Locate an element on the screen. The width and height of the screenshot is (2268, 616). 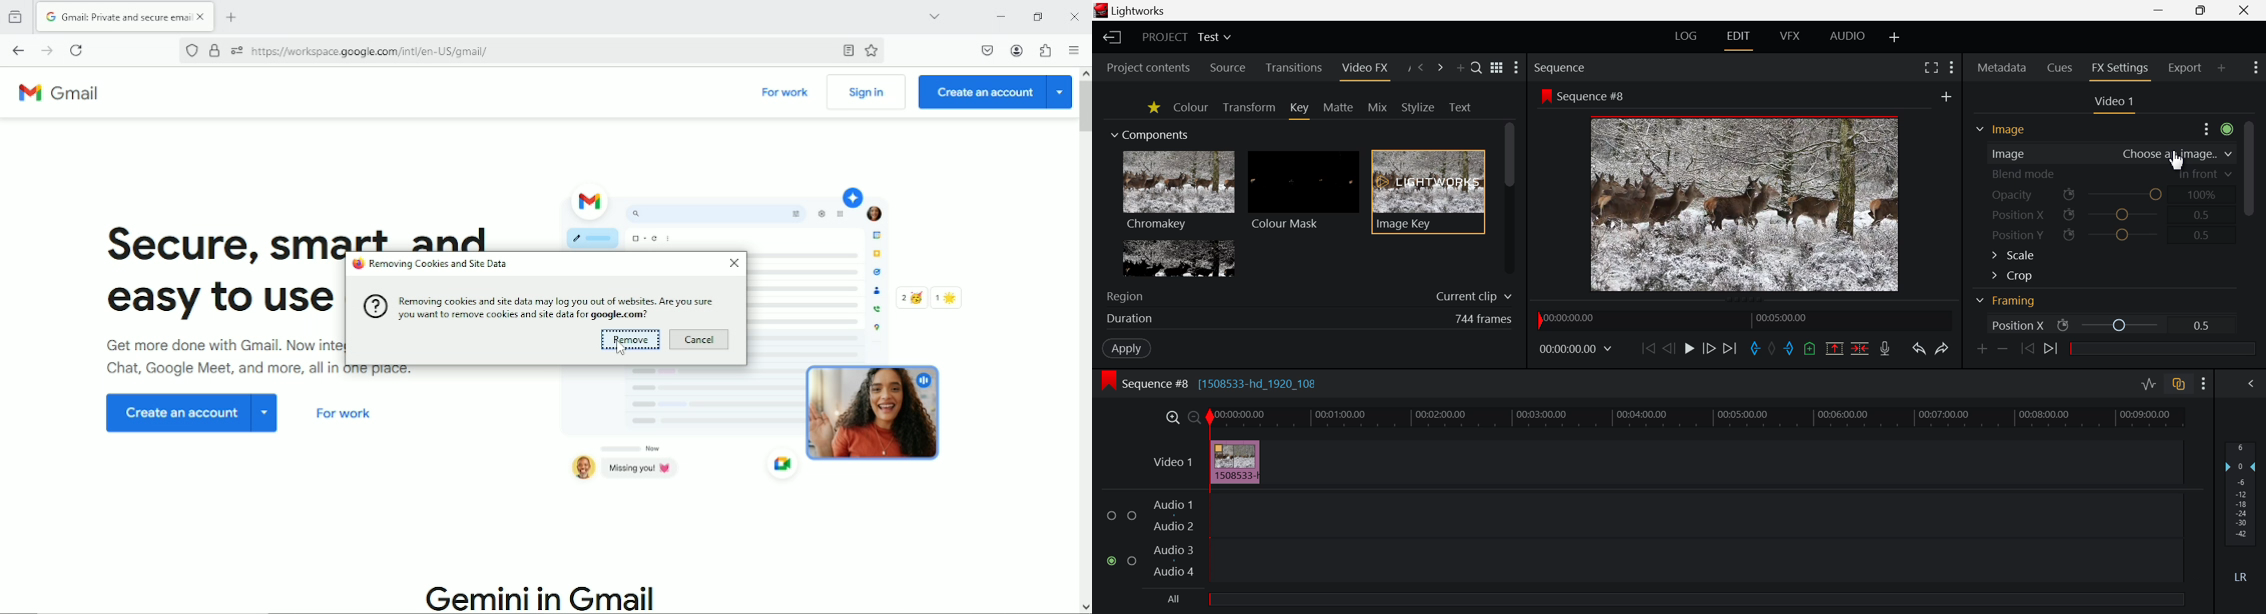
list all tabs is located at coordinates (931, 15).